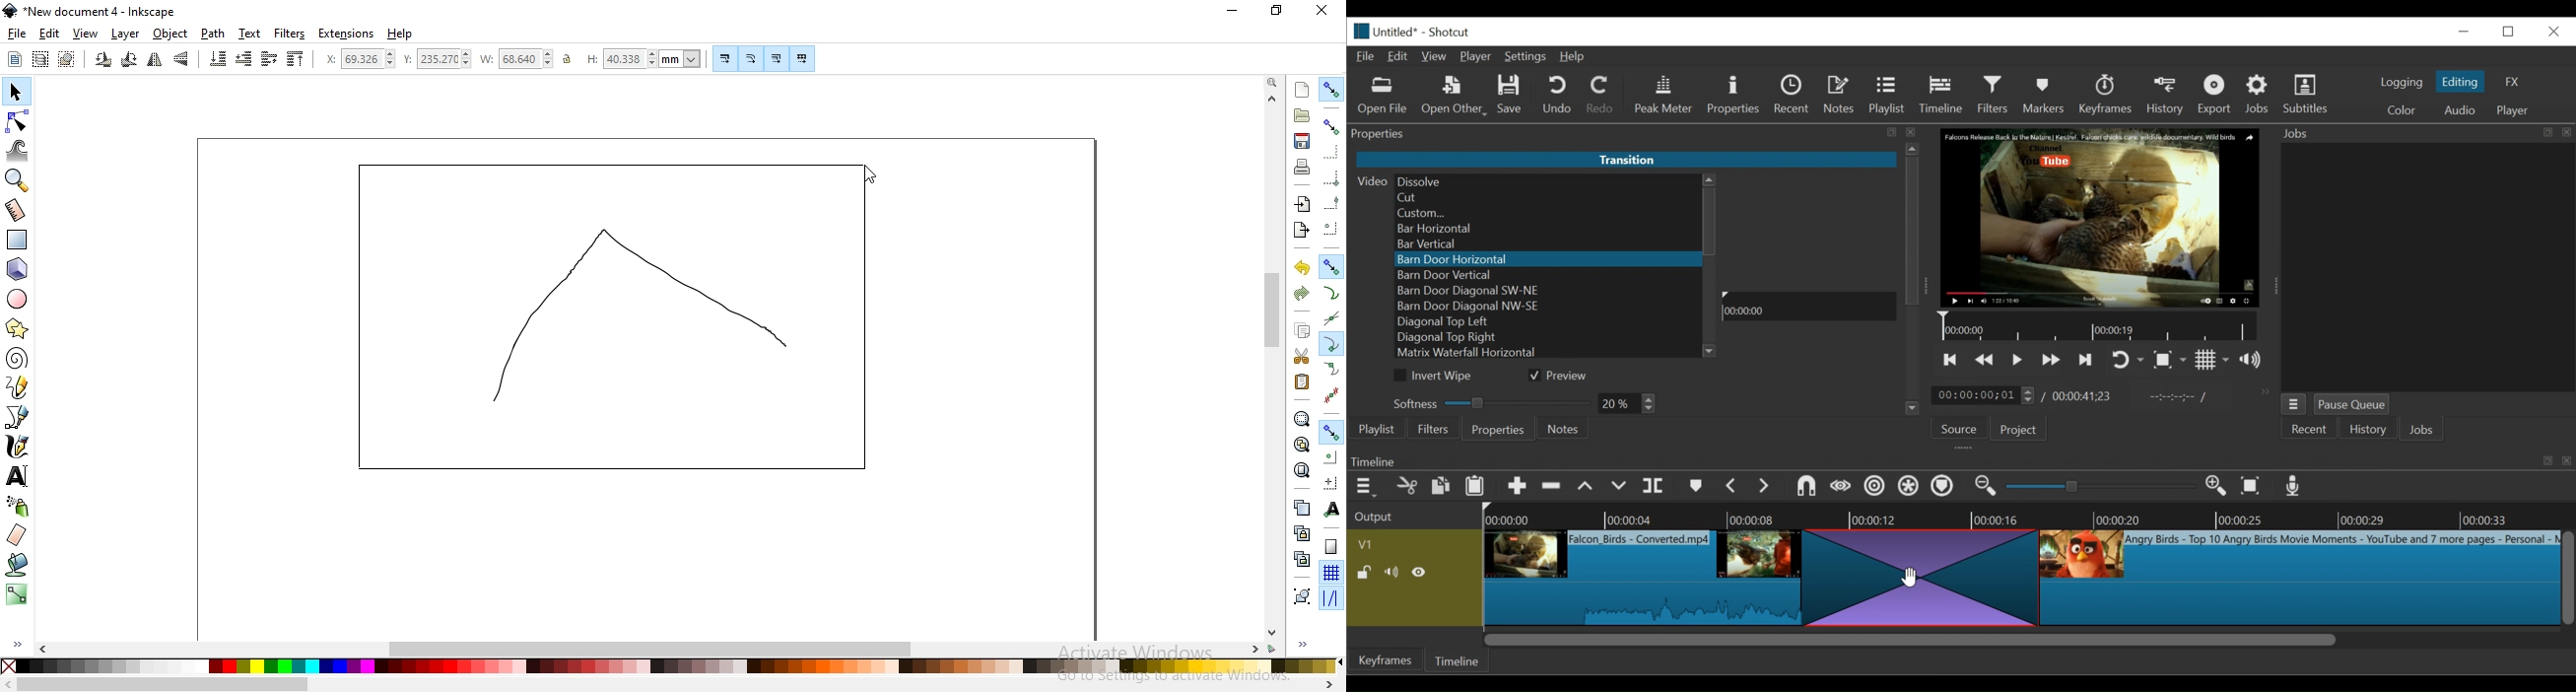  I want to click on tweak objects by sculpting or painting , so click(18, 151).